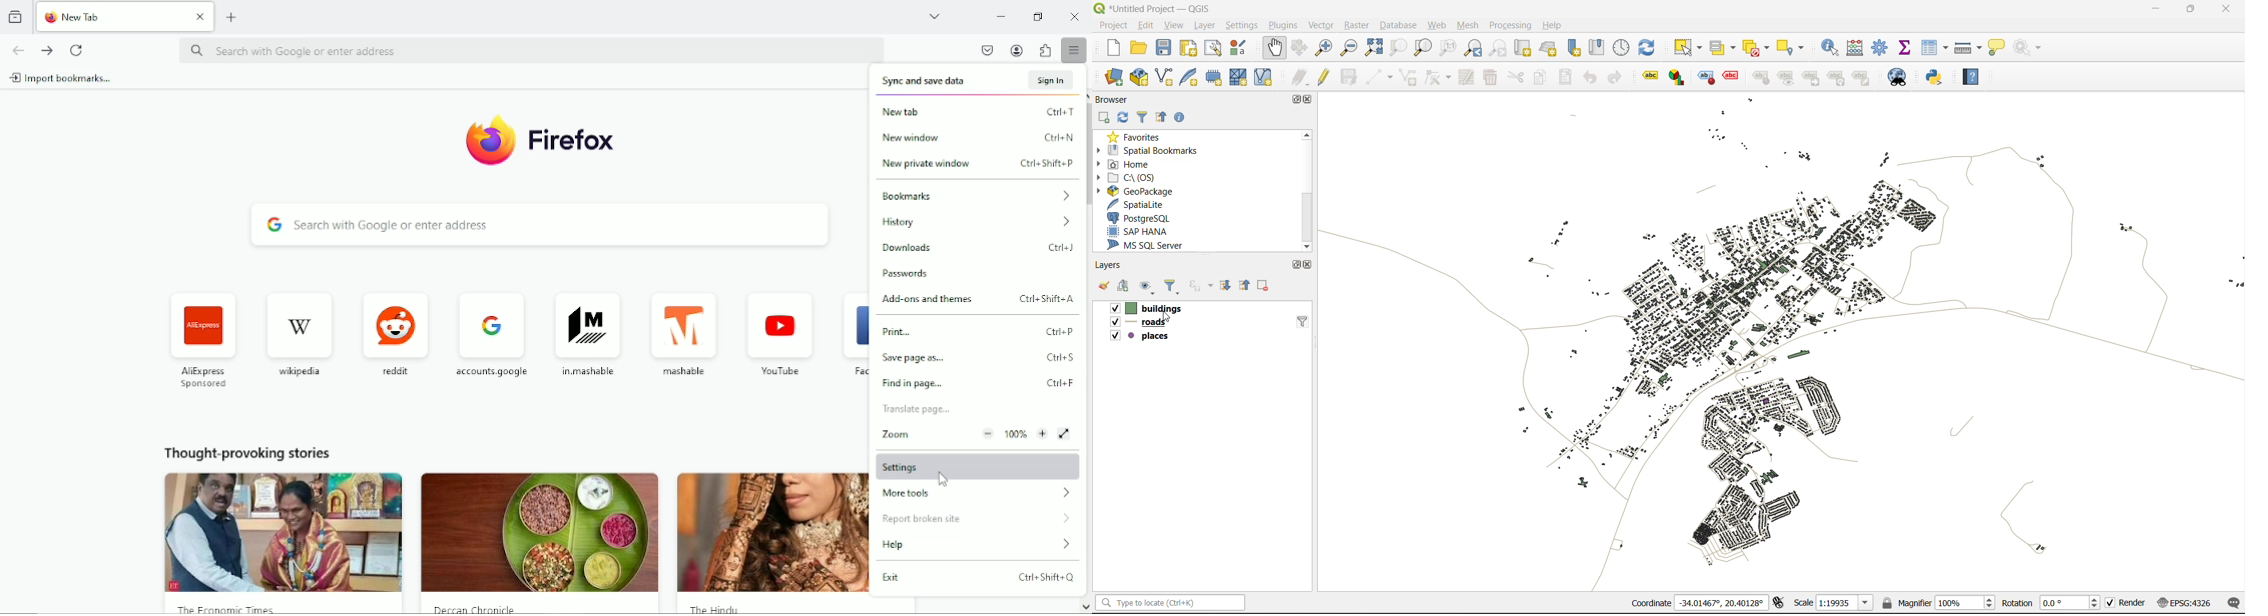 The width and height of the screenshot is (2268, 616). What do you see at coordinates (1515, 76) in the screenshot?
I see `cut` at bounding box center [1515, 76].